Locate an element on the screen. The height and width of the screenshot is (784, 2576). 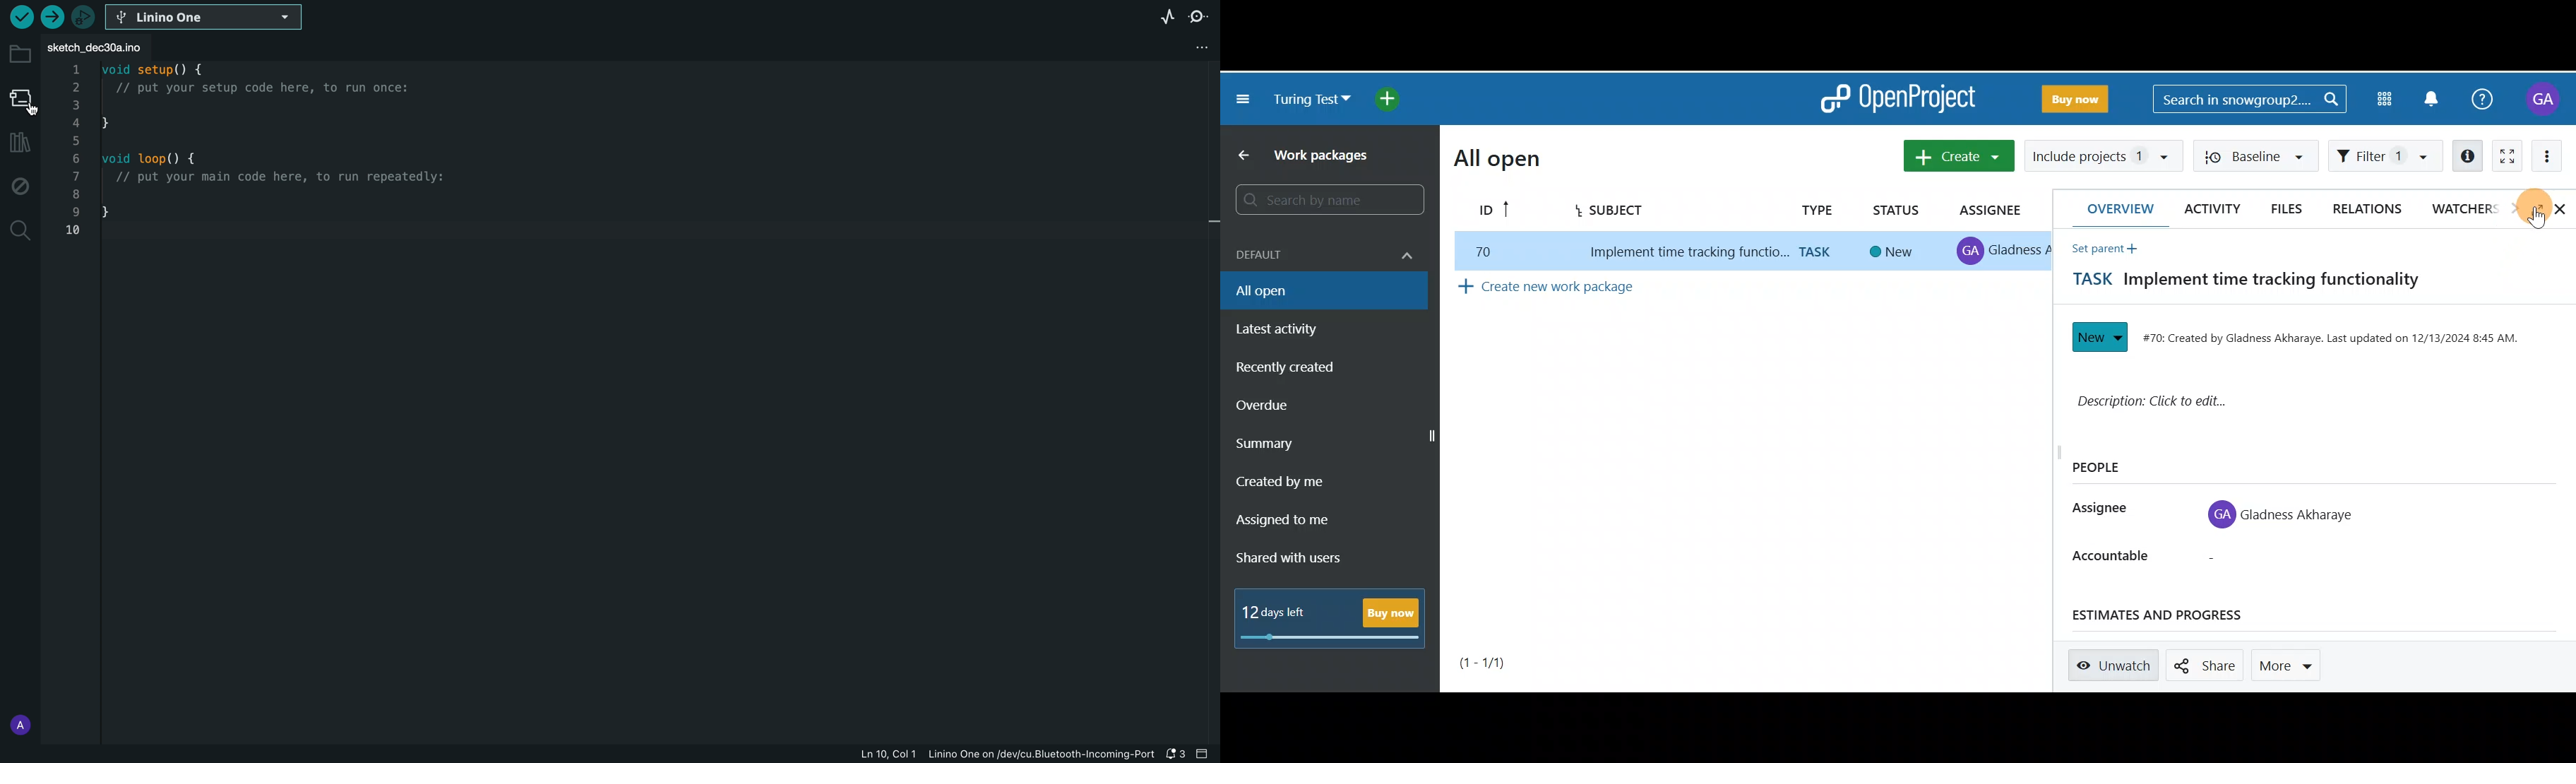
Recently created is located at coordinates (1314, 371).